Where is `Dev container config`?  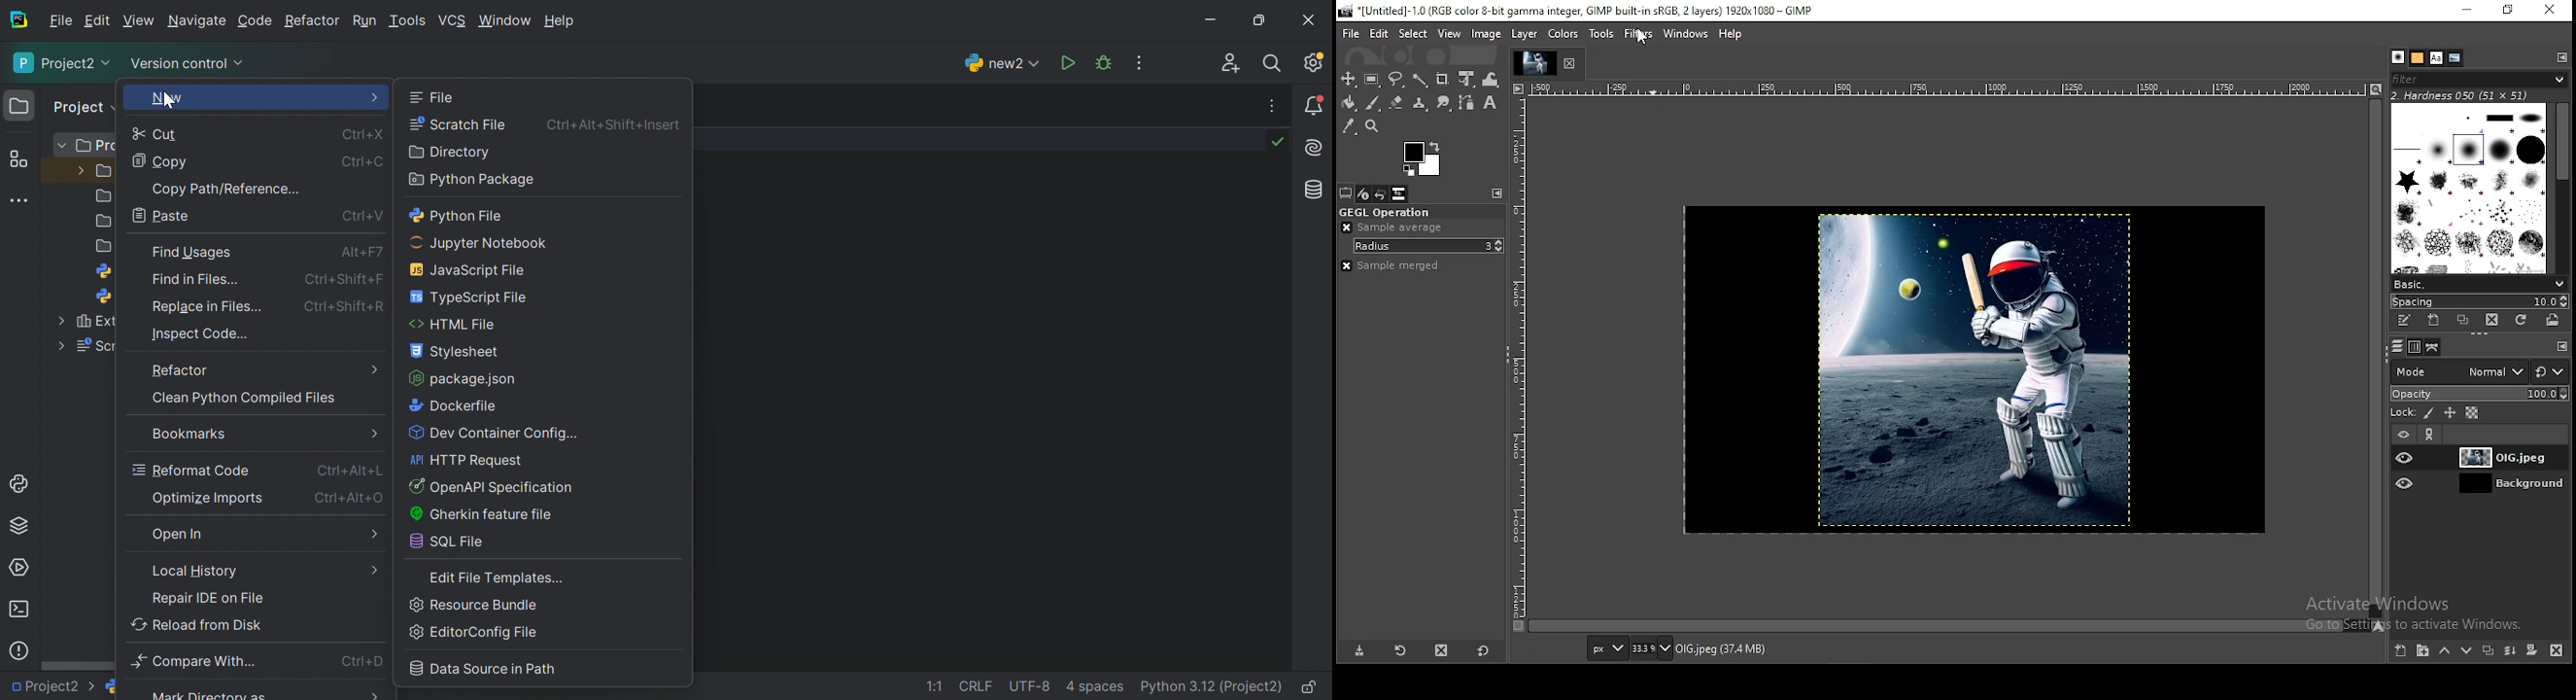 Dev container config is located at coordinates (496, 434).